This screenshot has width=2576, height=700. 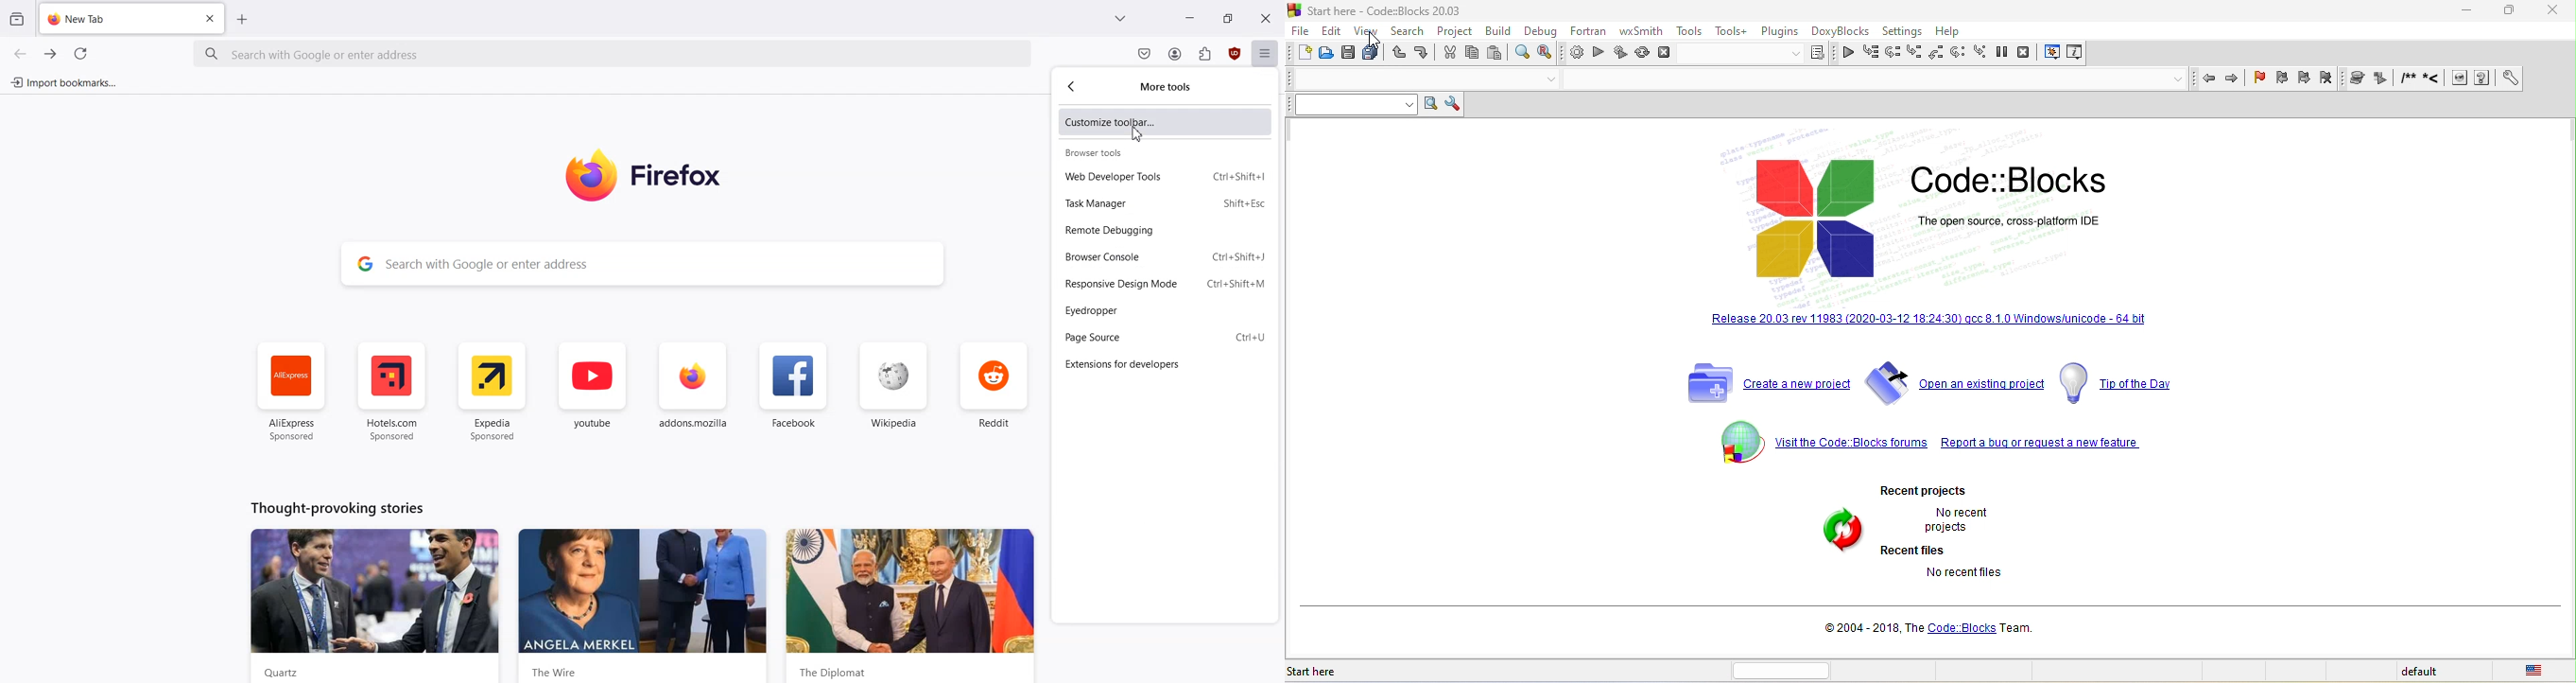 I want to click on recent projects, so click(x=1927, y=490).